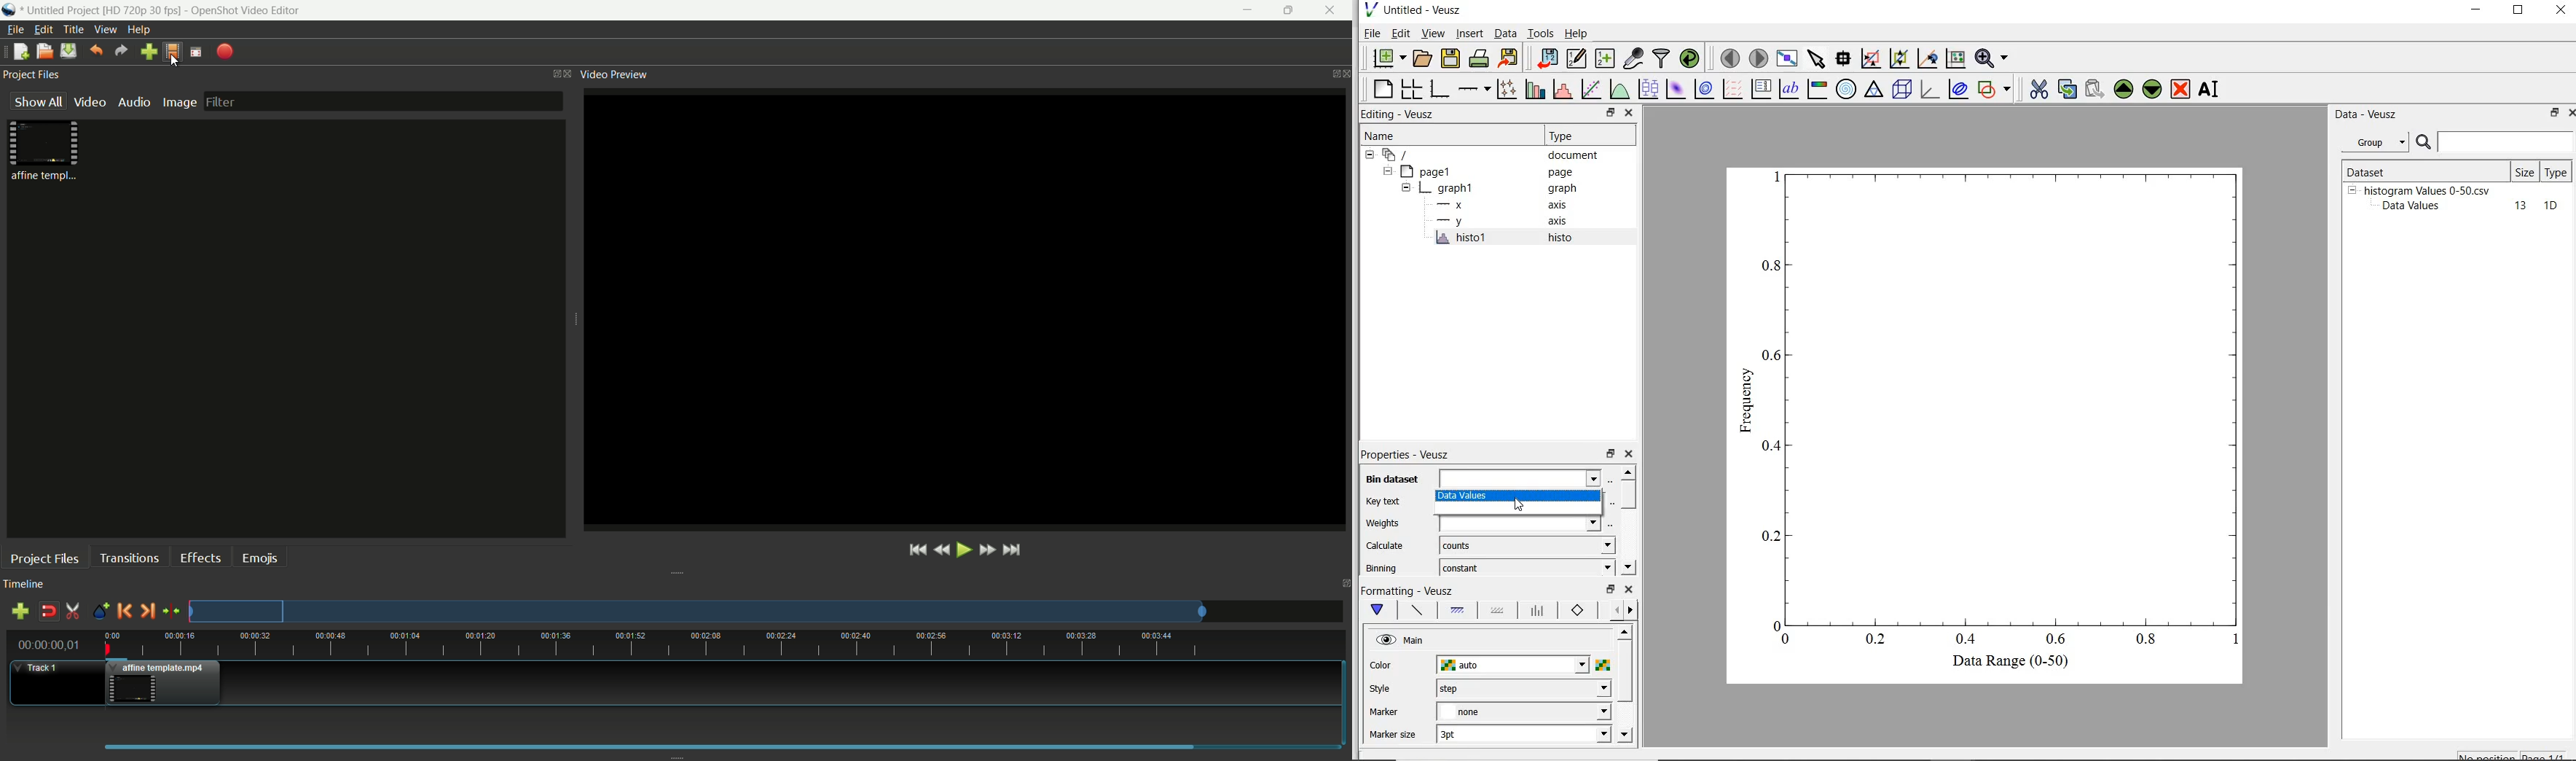 The width and height of the screenshot is (2576, 784). Describe the element at coordinates (2557, 171) in the screenshot. I see `type` at that location.